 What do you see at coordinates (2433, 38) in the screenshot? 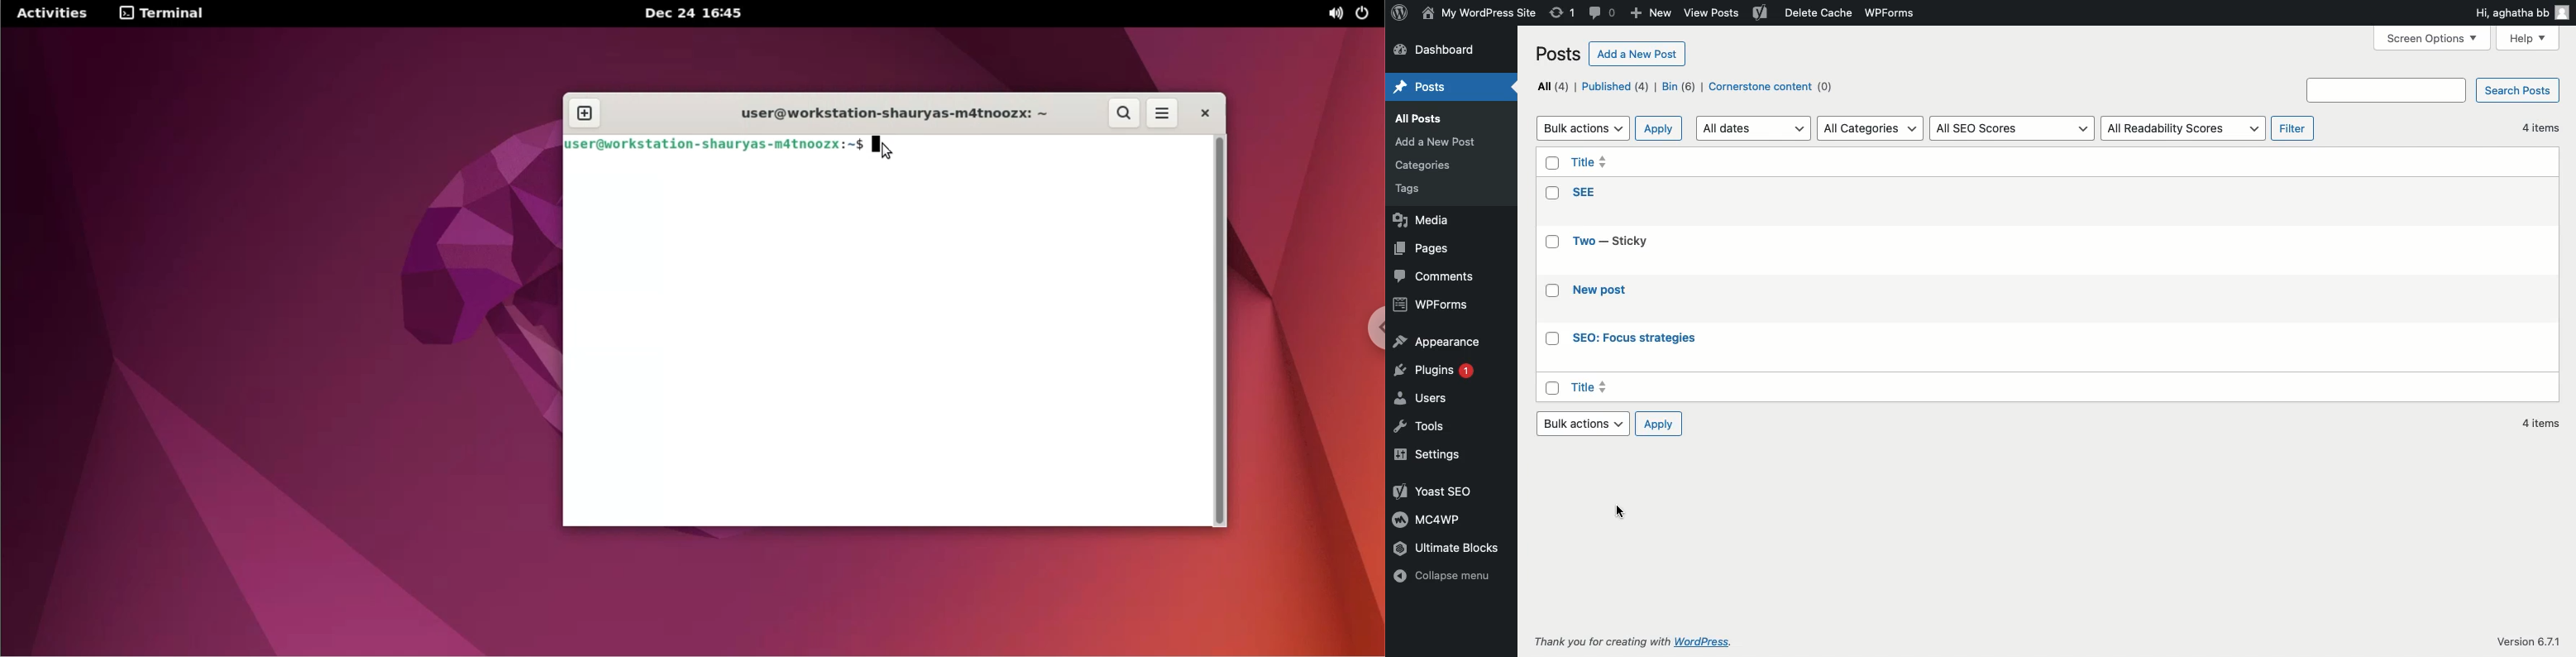
I see `Screen options` at bounding box center [2433, 38].